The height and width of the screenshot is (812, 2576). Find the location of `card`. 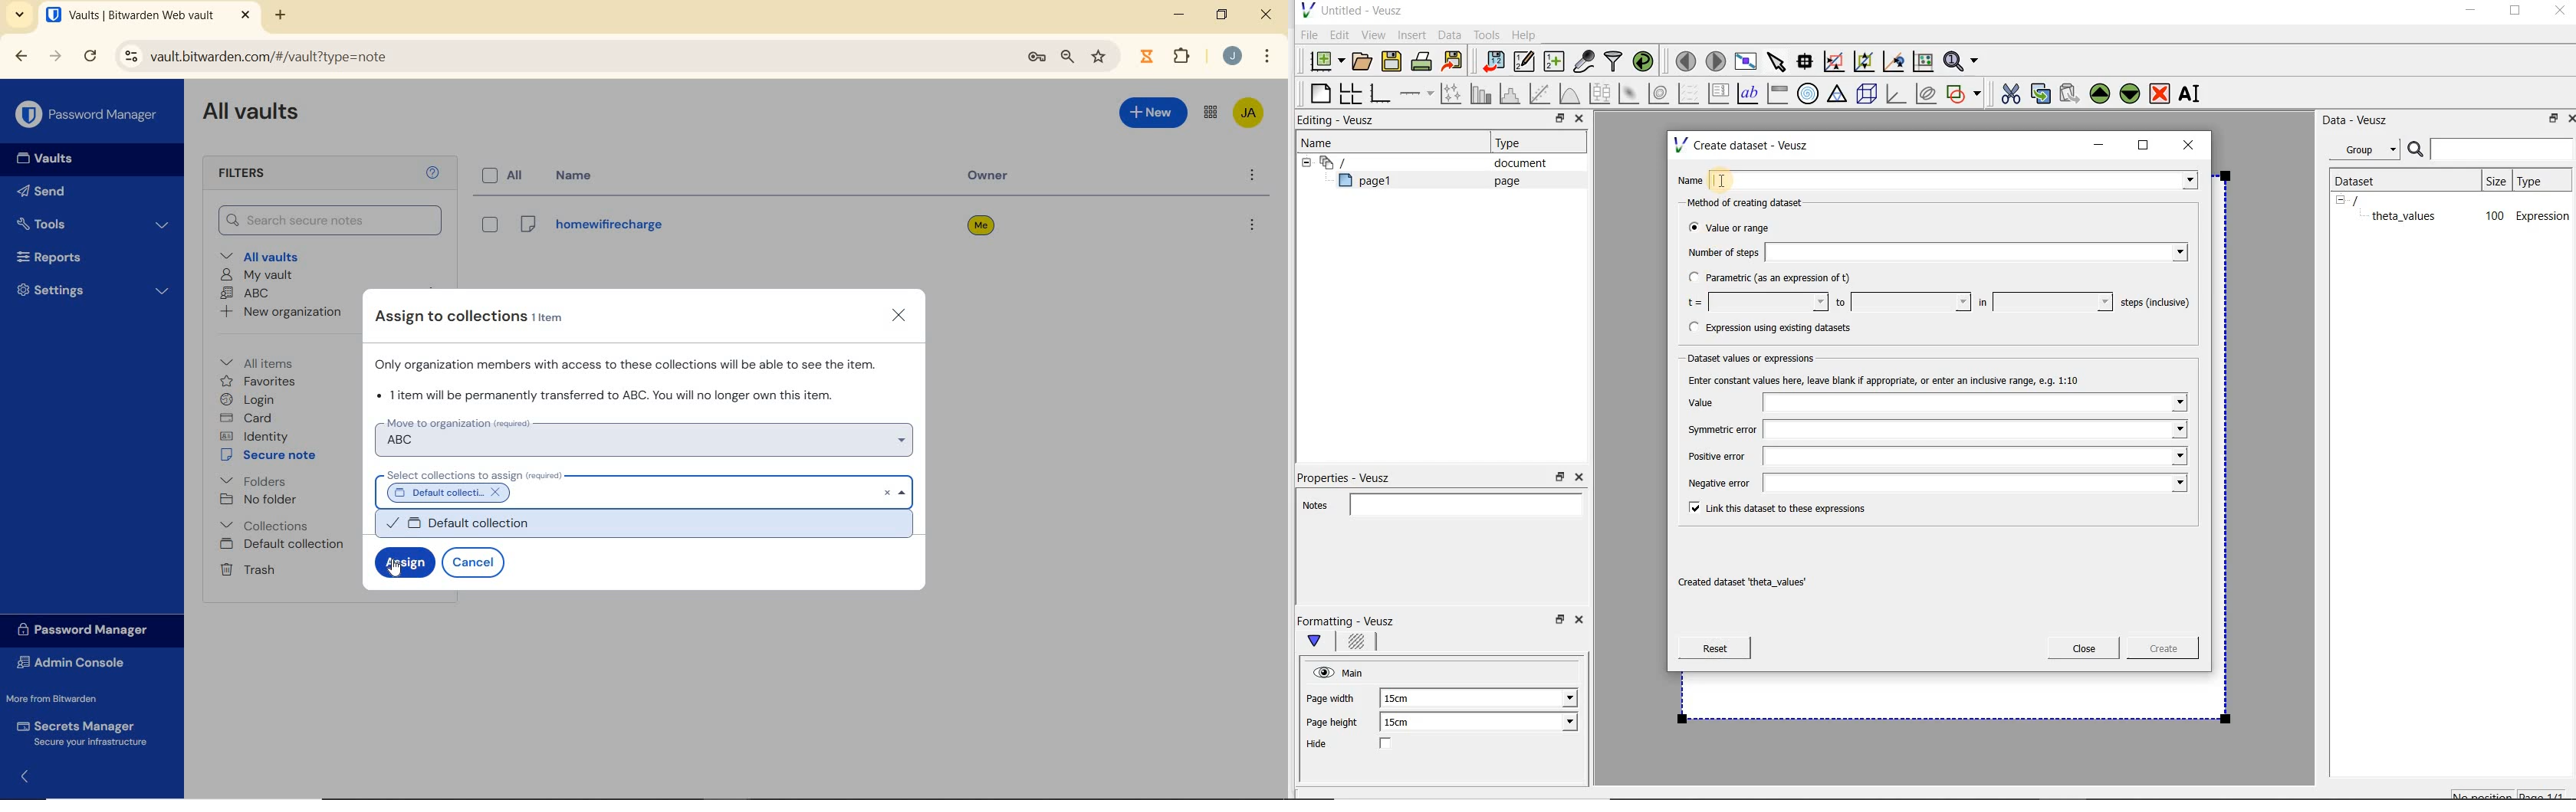

card is located at coordinates (248, 418).